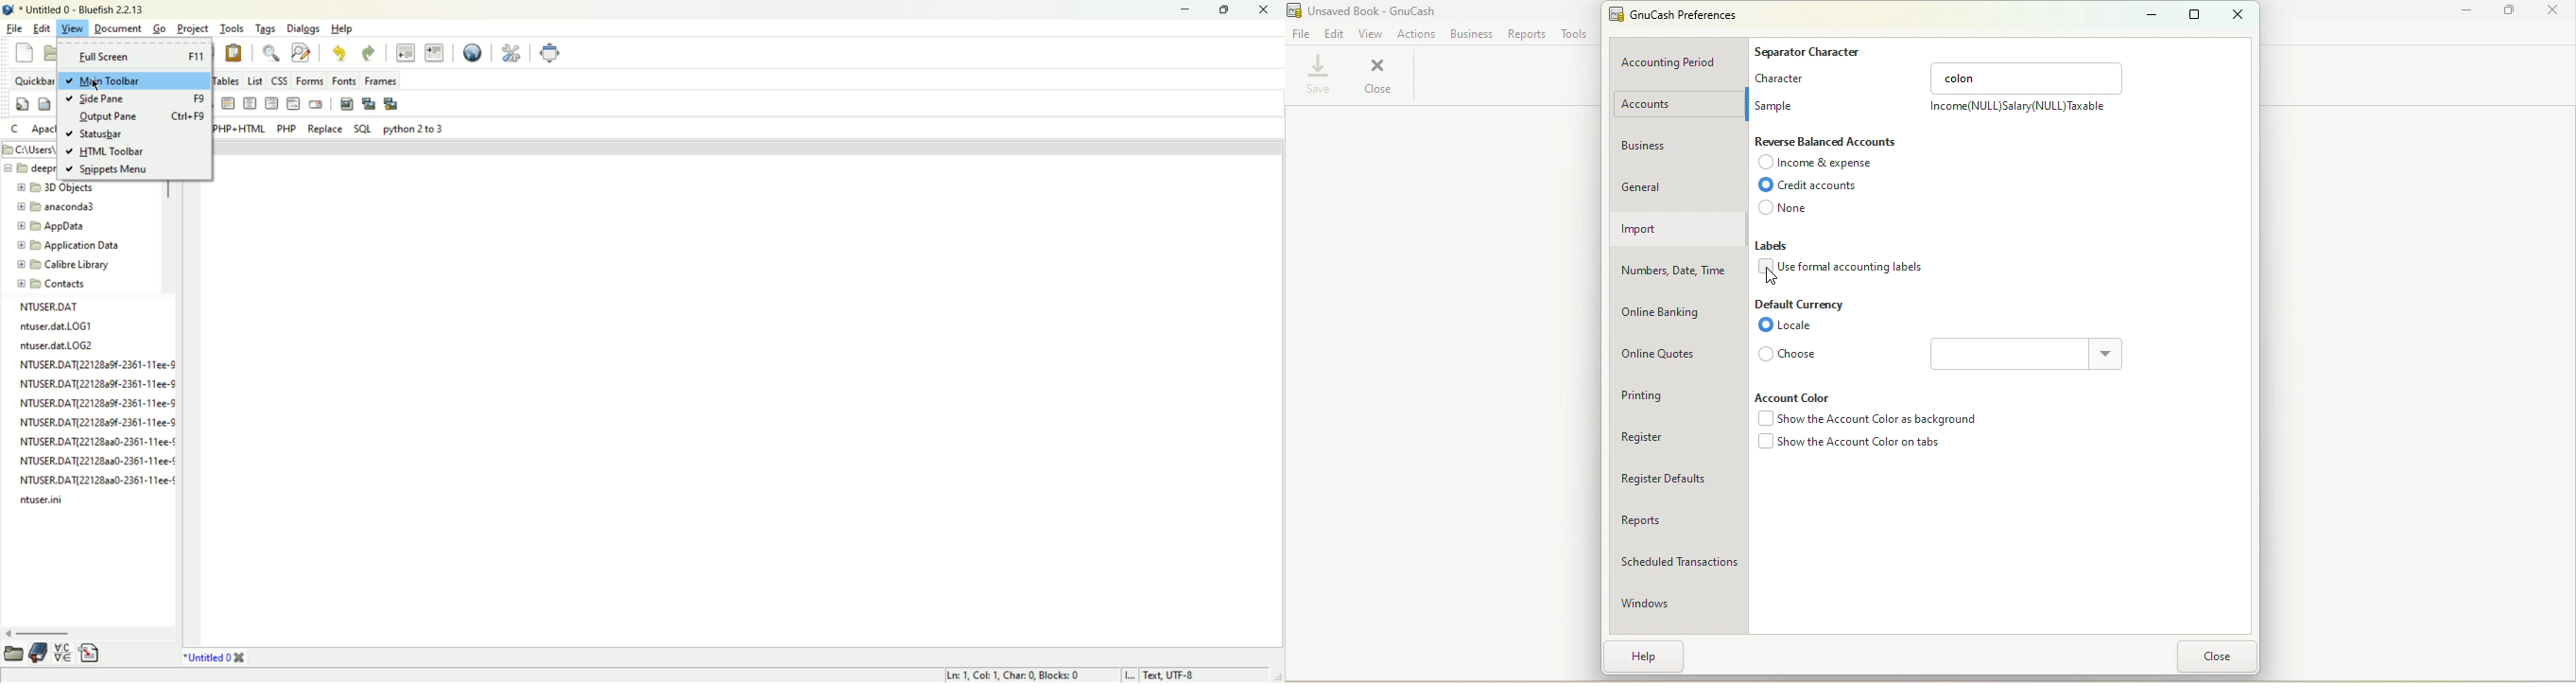 The height and width of the screenshot is (700, 2576). What do you see at coordinates (1802, 304) in the screenshot?
I see `Default currency` at bounding box center [1802, 304].